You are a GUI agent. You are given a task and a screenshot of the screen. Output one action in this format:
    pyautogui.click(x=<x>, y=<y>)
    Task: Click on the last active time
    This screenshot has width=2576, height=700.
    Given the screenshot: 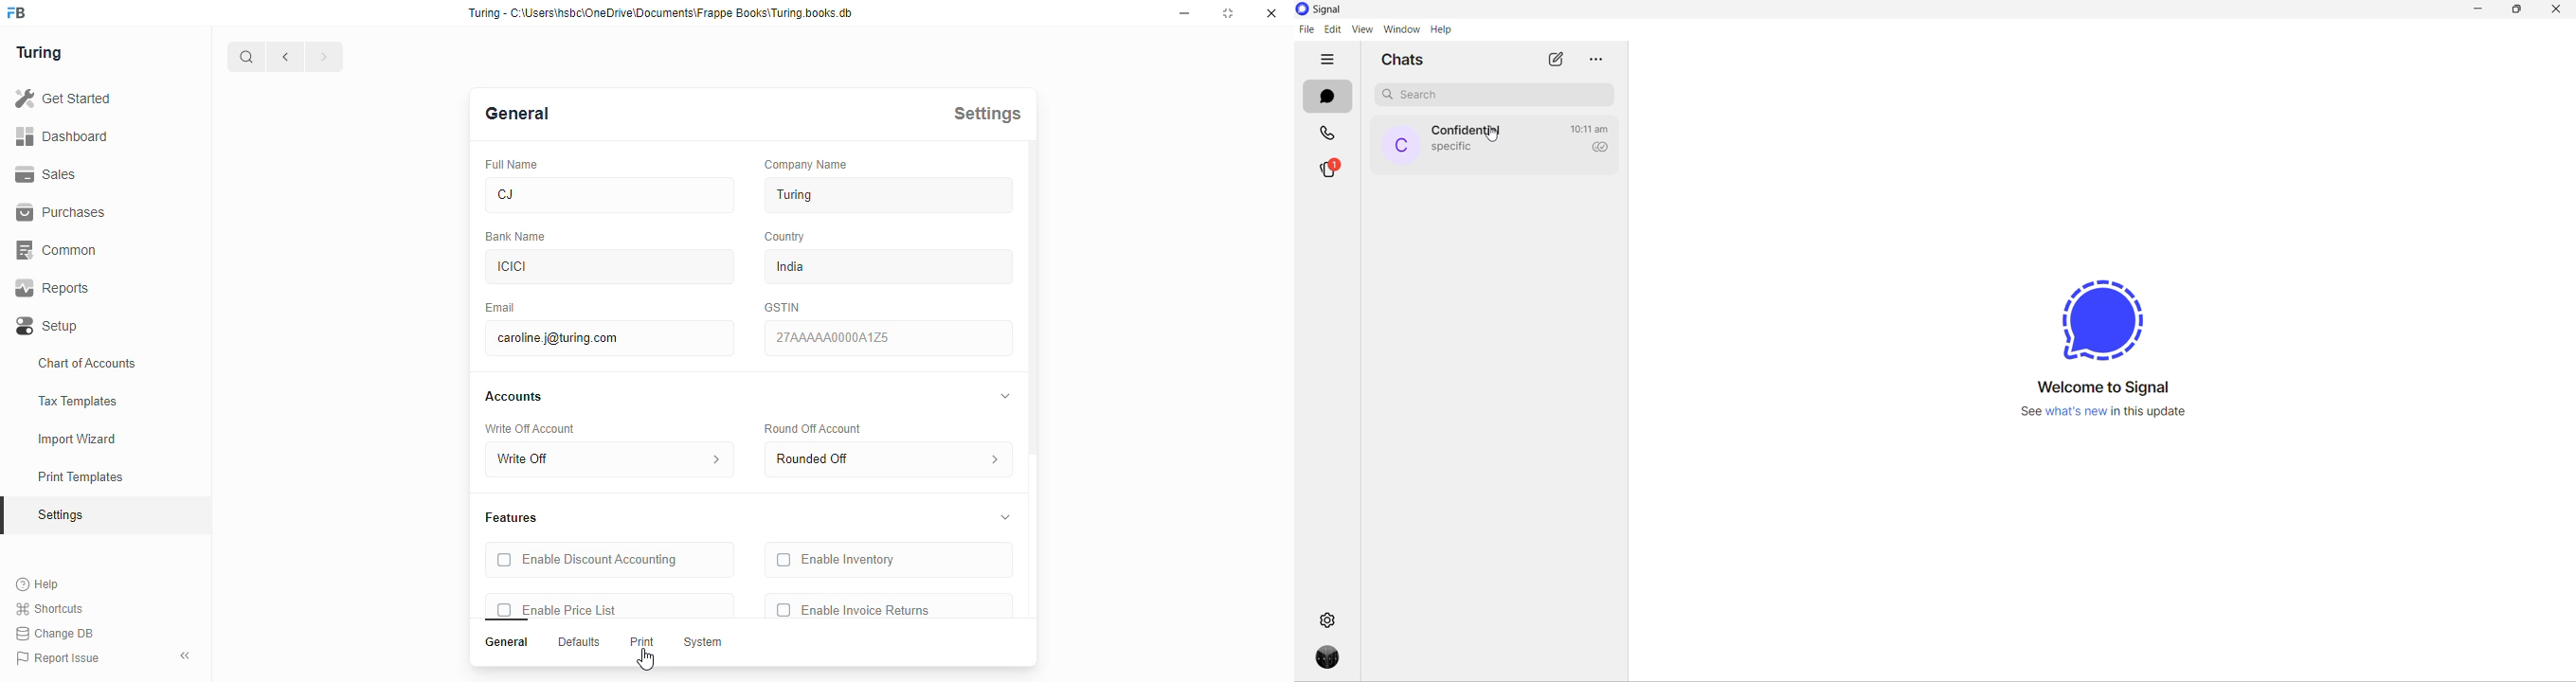 What is the action you would take?
    pyautogui.click(x=1593, y=128)
    